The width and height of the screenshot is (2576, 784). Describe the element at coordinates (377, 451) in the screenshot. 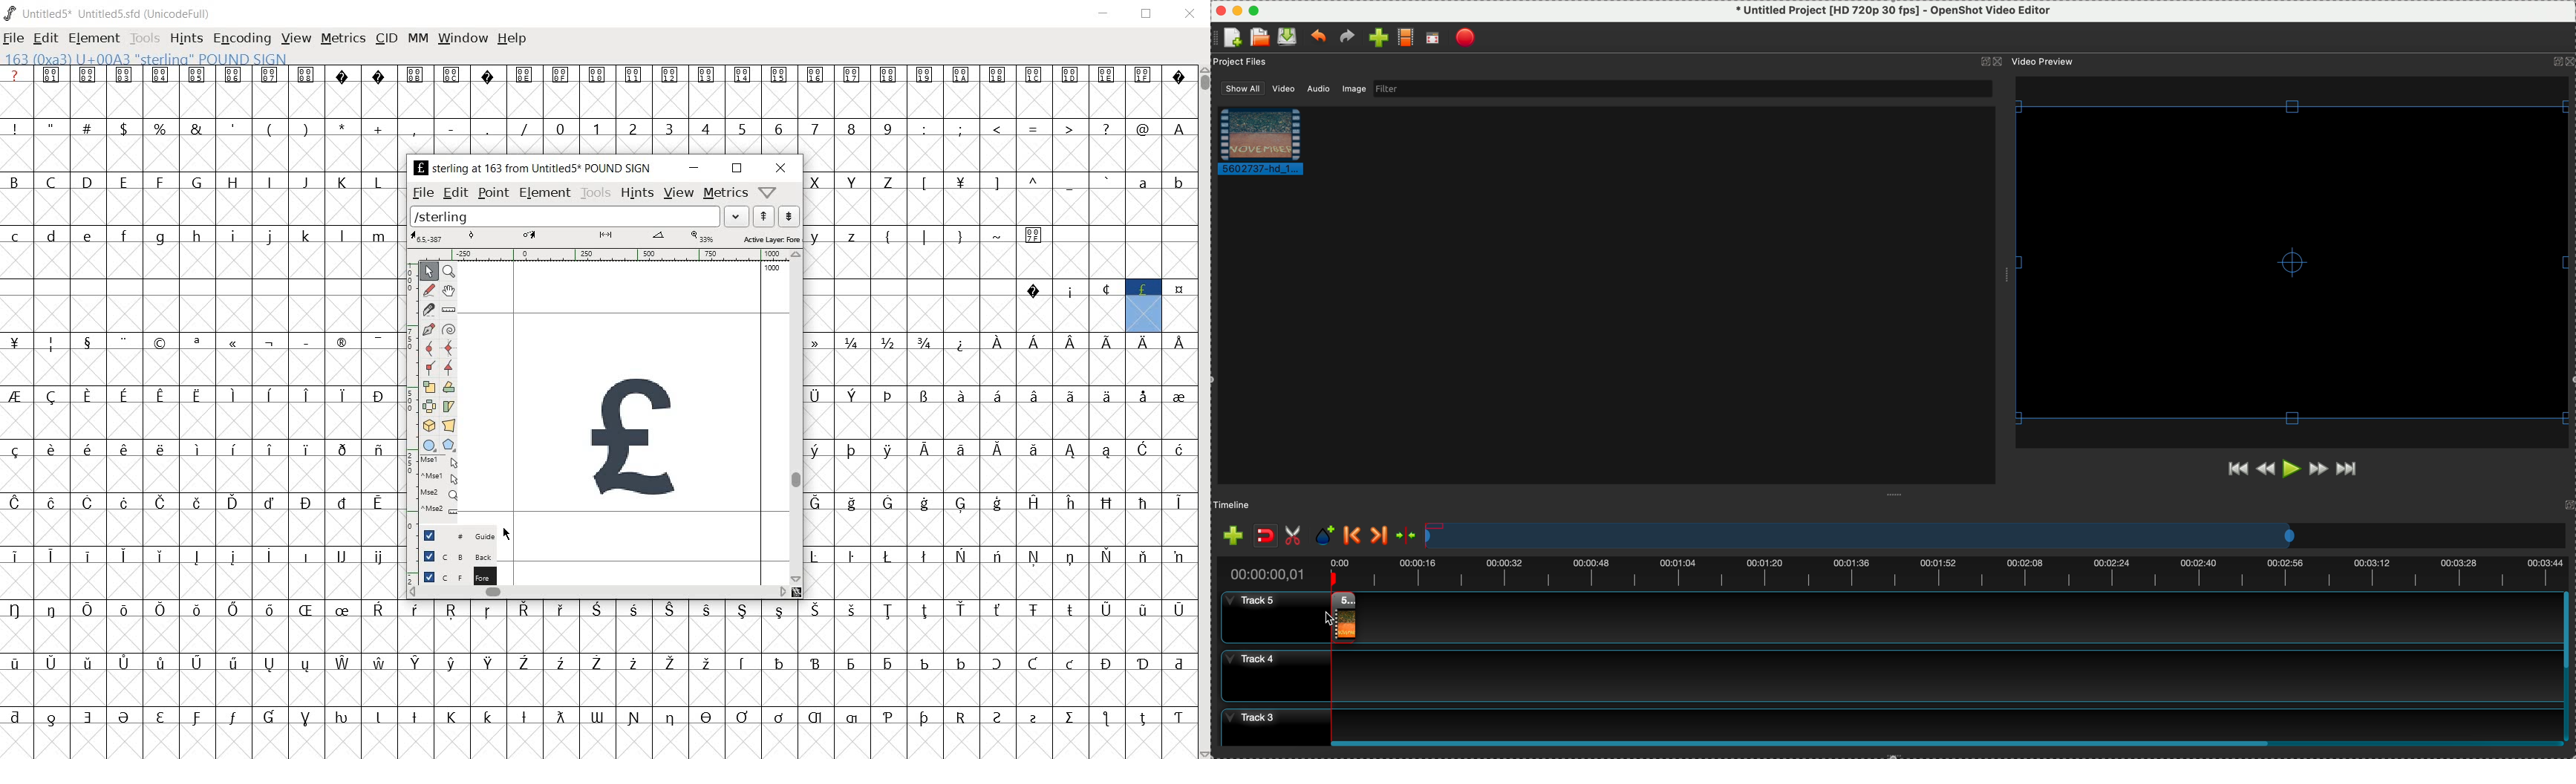

I see `Symbol` at that location.